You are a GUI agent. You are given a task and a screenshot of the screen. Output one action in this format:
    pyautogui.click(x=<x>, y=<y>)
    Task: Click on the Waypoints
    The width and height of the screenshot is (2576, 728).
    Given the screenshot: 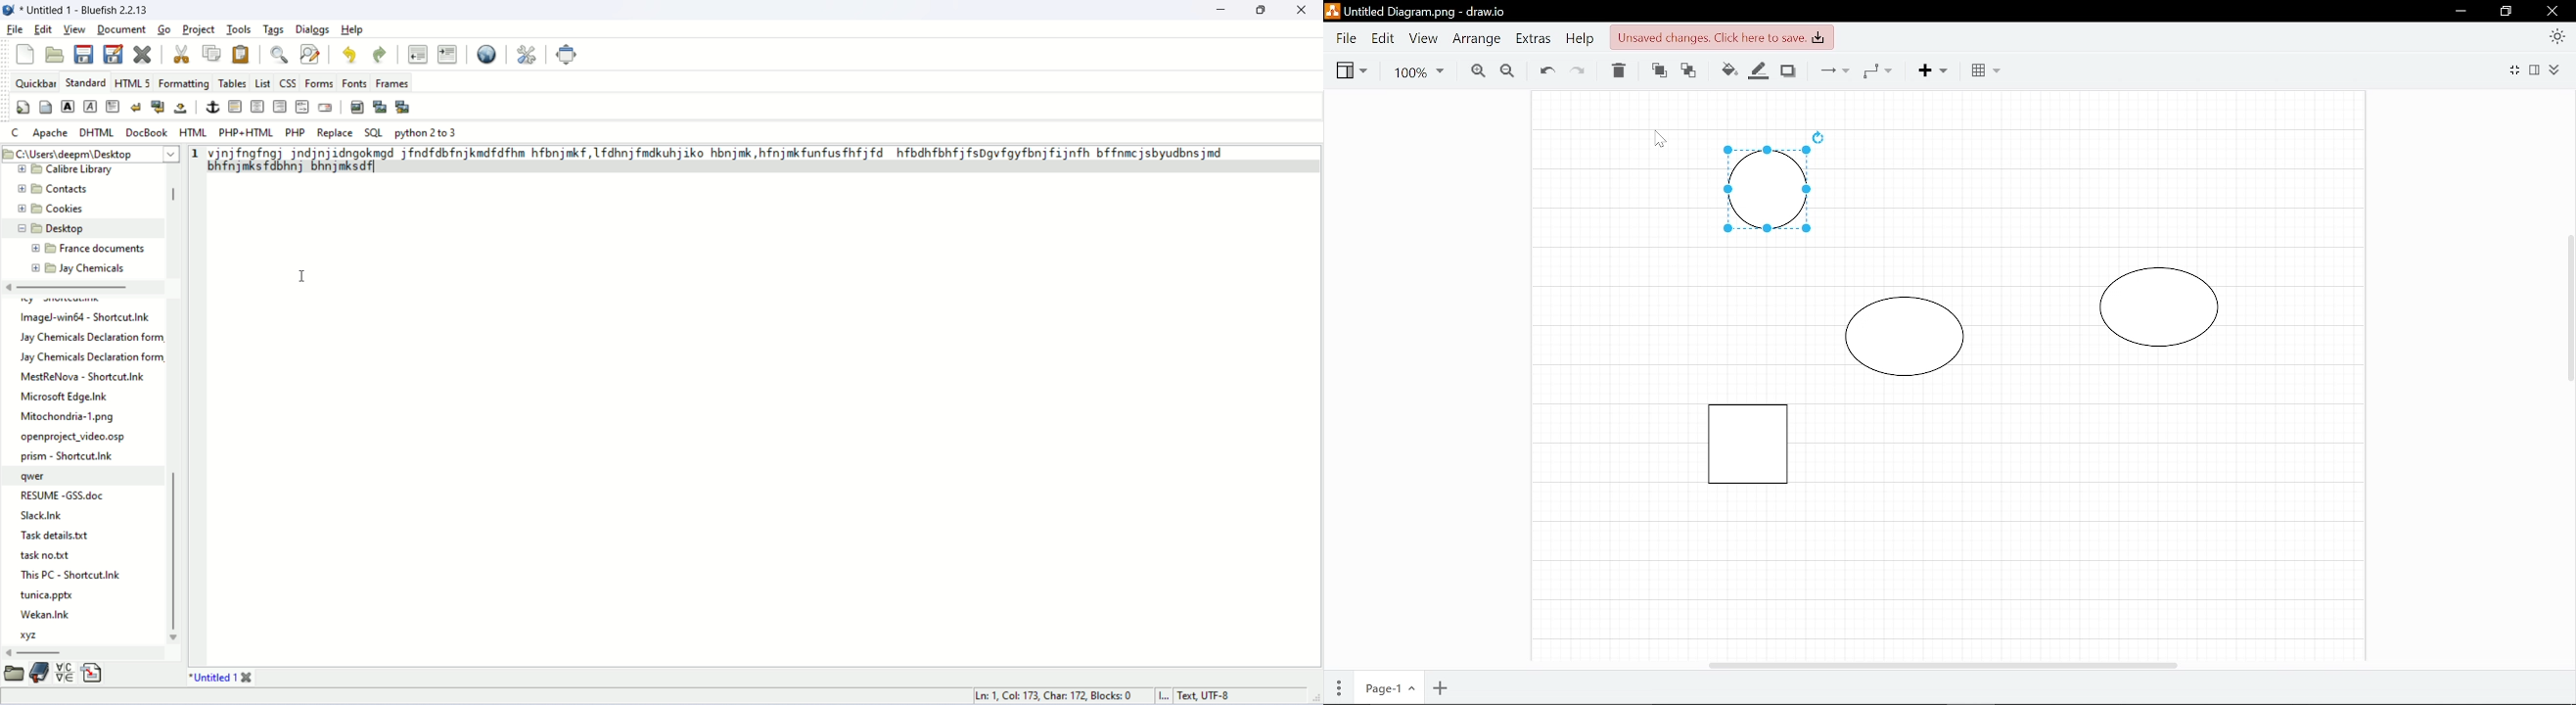 What is the action you would take?
    pyautogui.click(x=1883, y=70)
    